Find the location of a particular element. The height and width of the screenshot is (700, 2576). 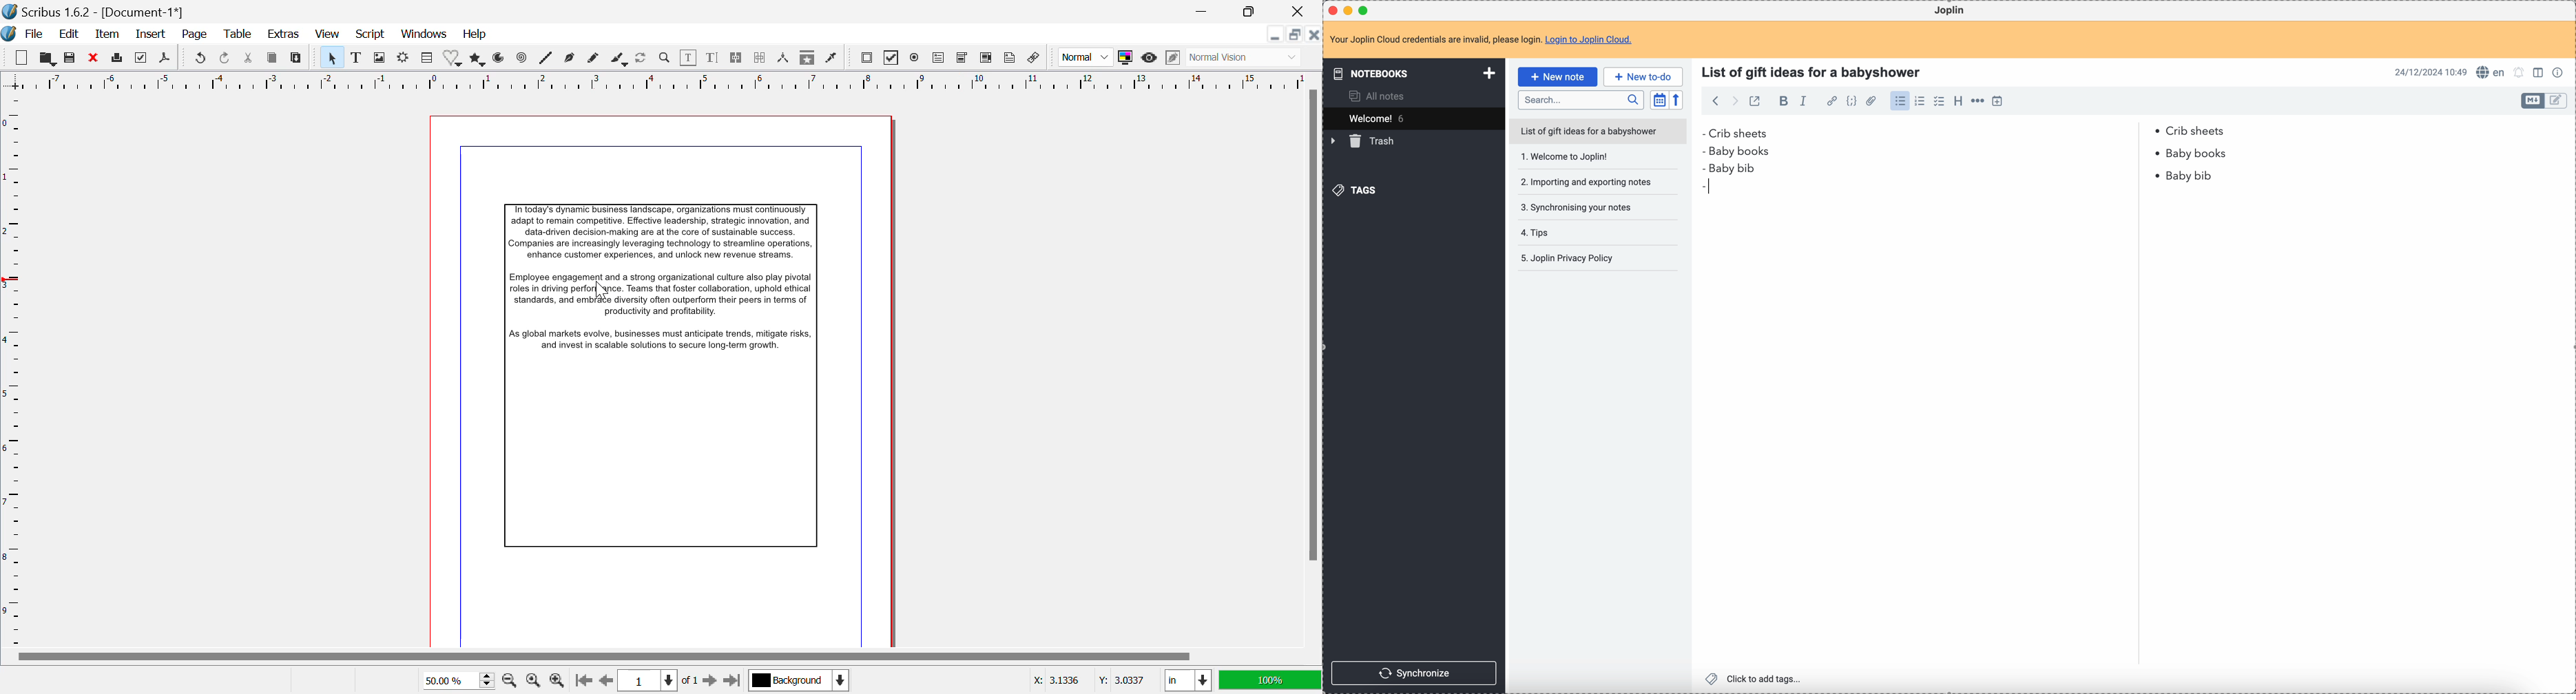

reverse sort order is located at coordinates (1676, 101).